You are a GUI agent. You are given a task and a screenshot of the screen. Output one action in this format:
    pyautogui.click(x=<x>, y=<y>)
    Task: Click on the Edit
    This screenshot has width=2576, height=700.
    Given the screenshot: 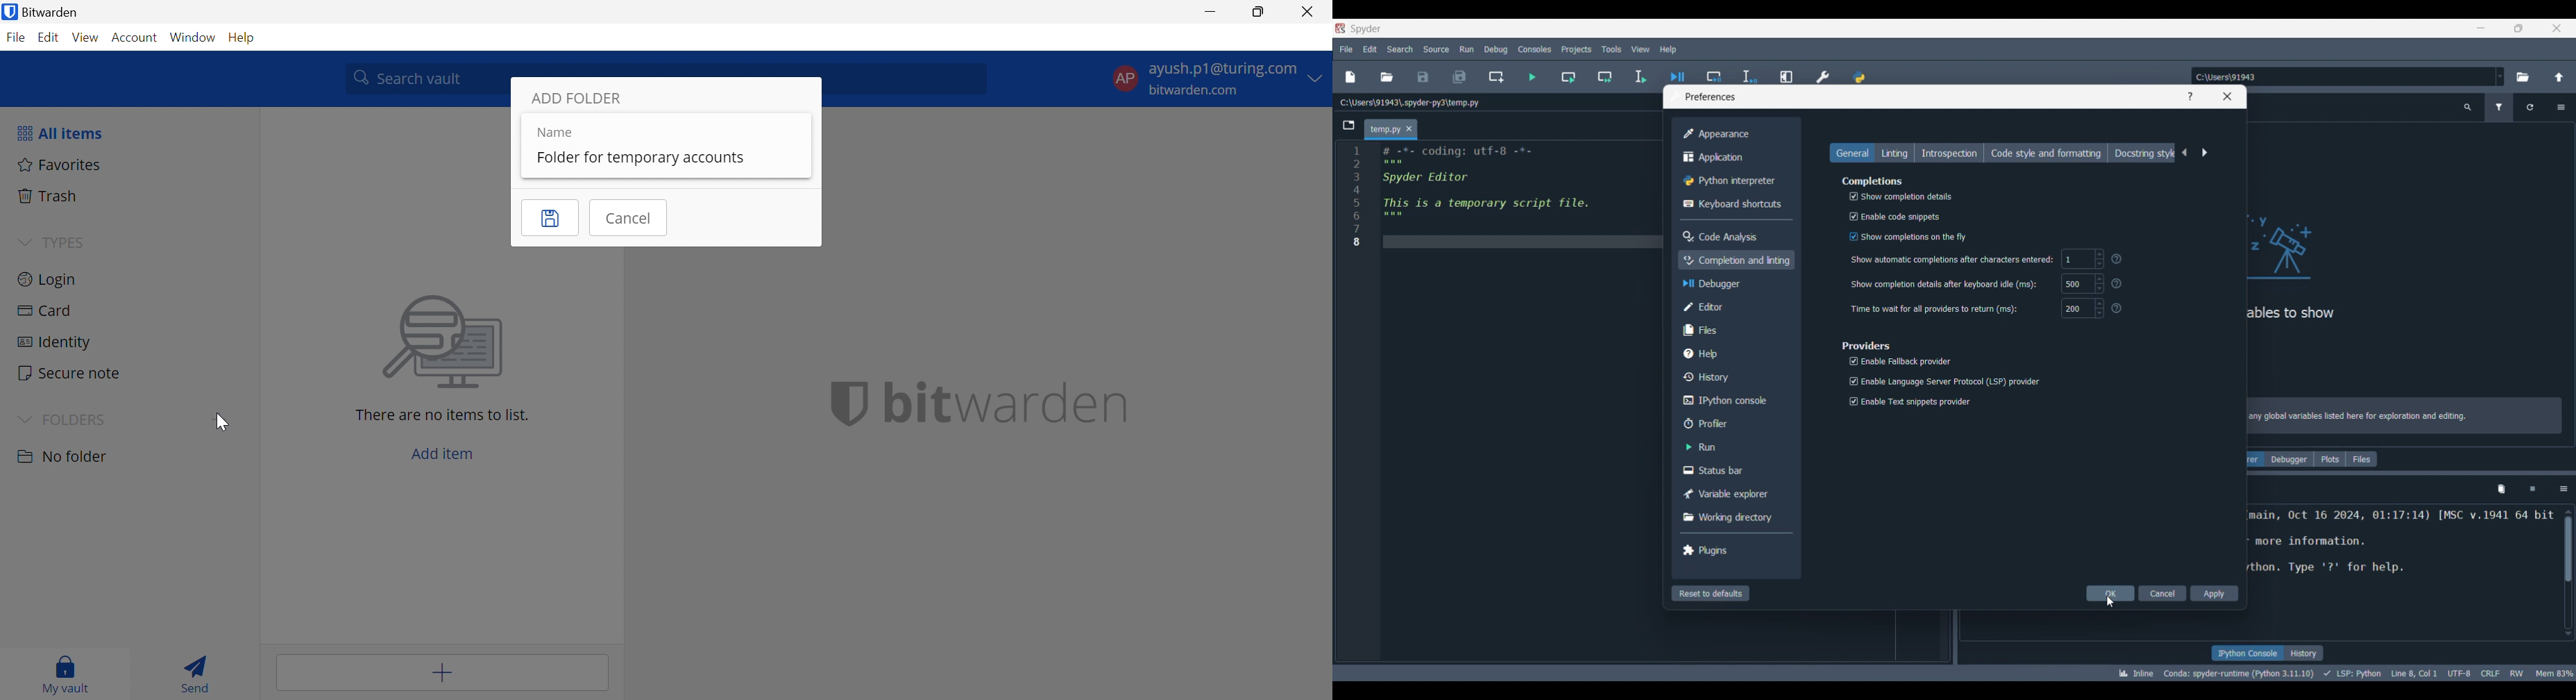 What is the action you would take?
    pyautogui.click(x=51, y=38)
    